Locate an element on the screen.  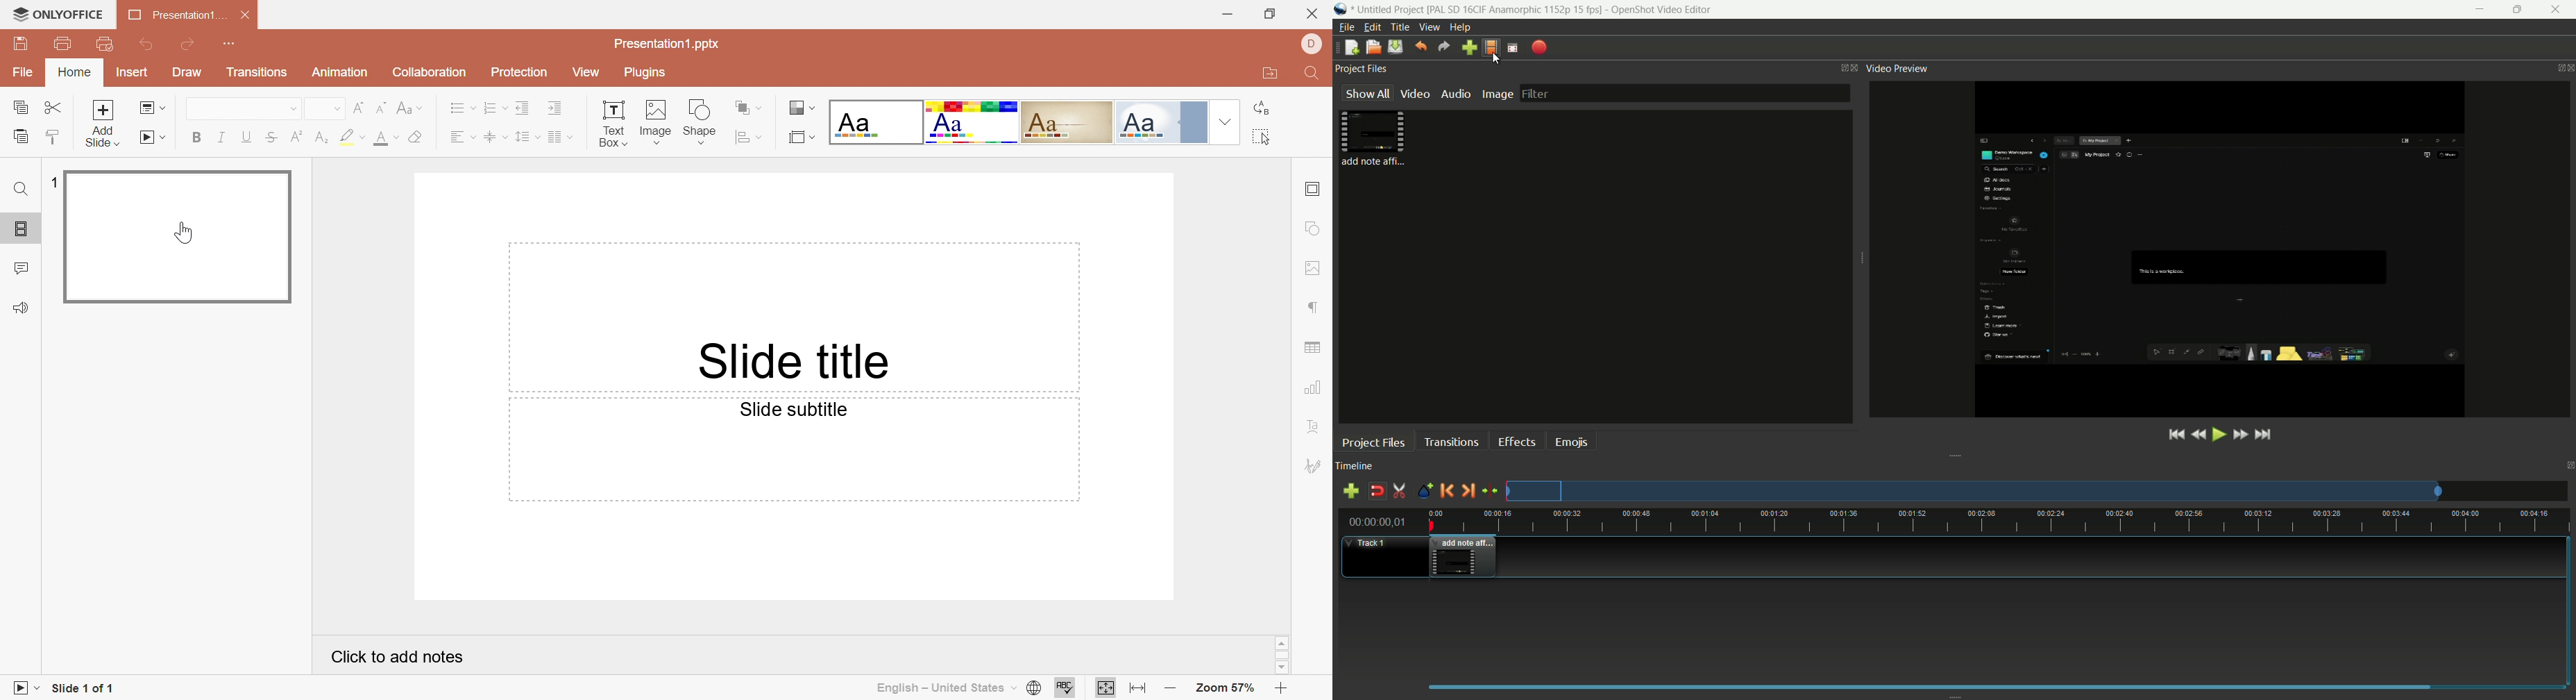
Font color is located at coordinates (384, 138).